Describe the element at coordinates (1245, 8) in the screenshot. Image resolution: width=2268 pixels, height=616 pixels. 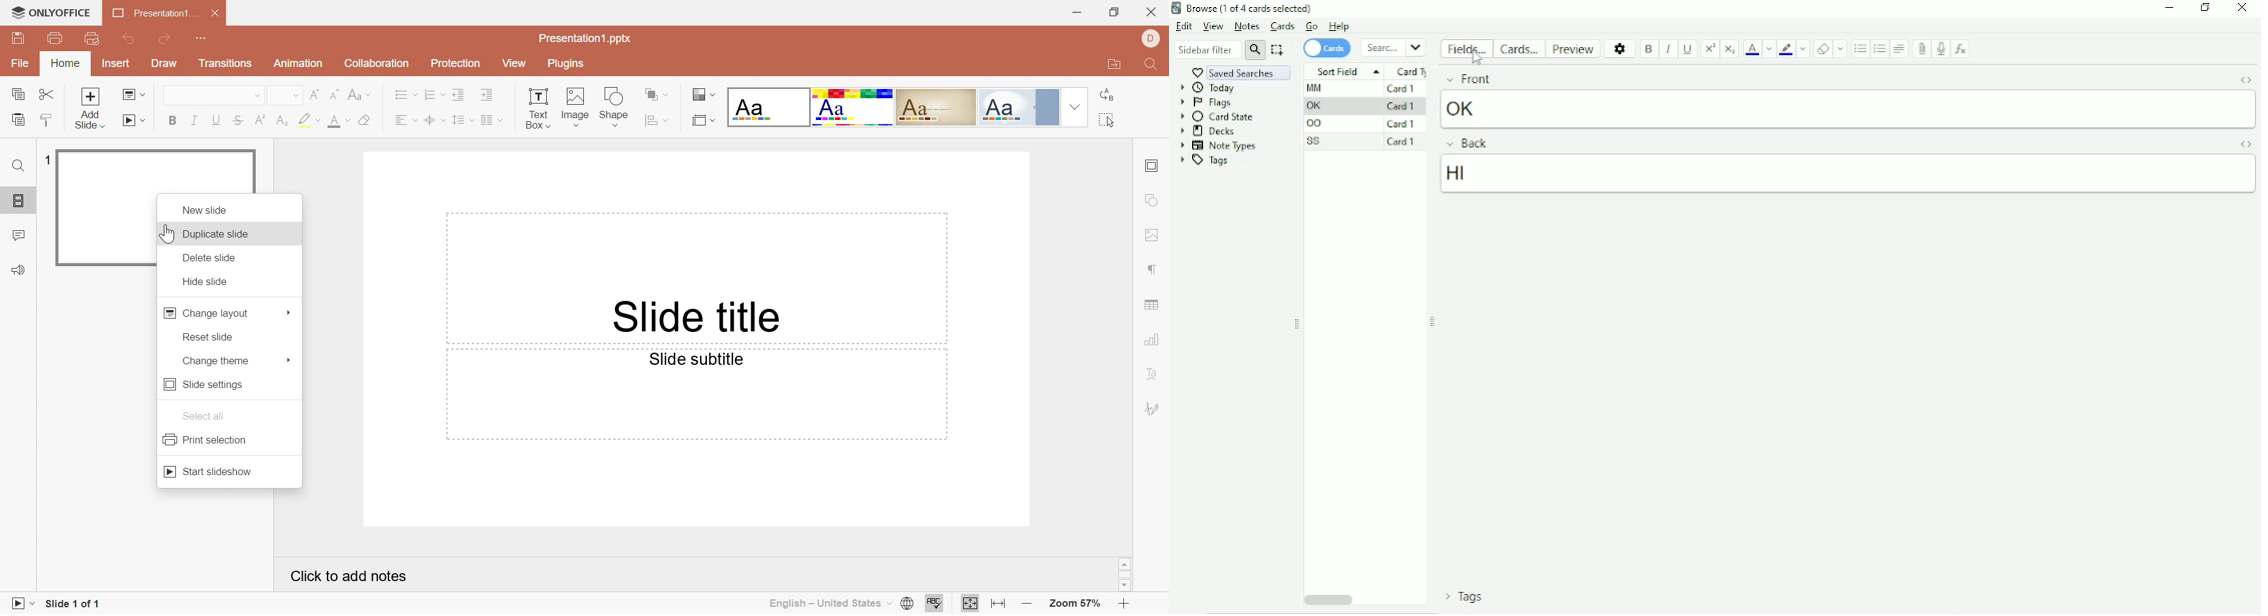
I see `Browse(1 of 4 cards selected)` at that location.